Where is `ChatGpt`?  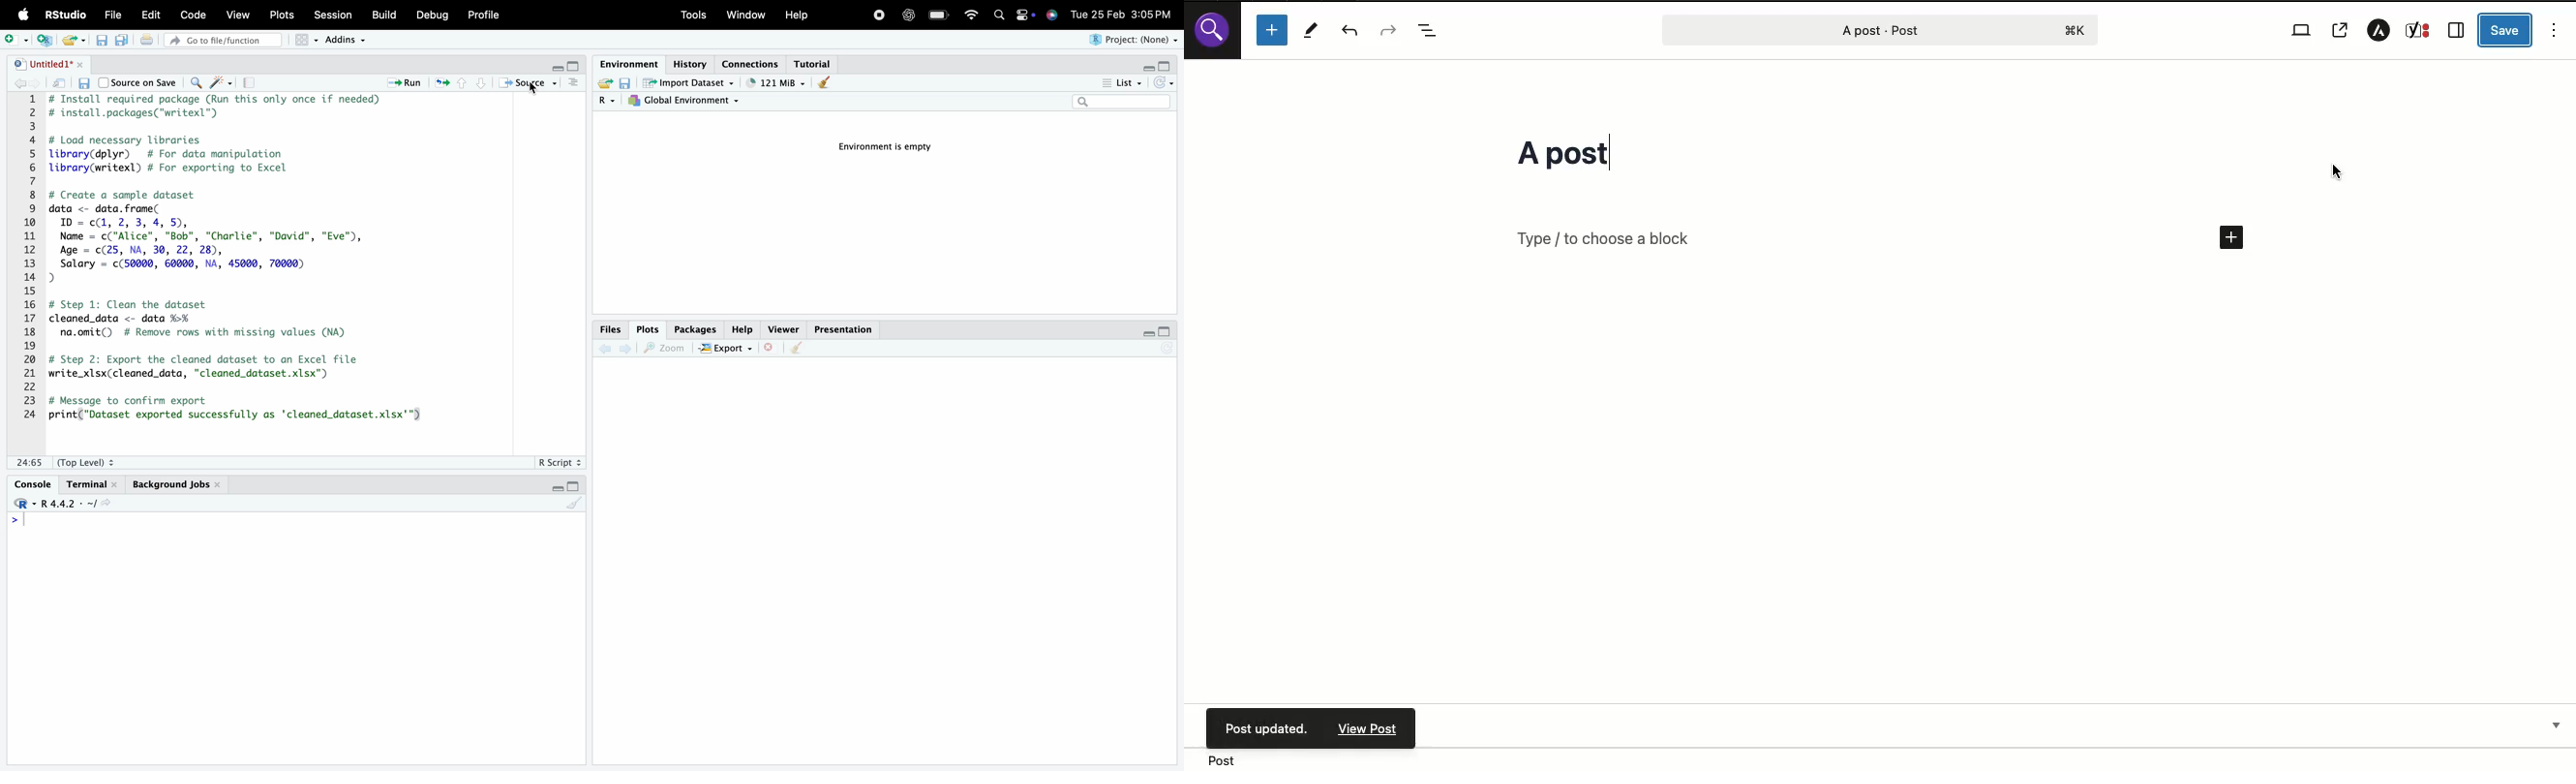
ChatGpt is located at coordinates (909, 13).